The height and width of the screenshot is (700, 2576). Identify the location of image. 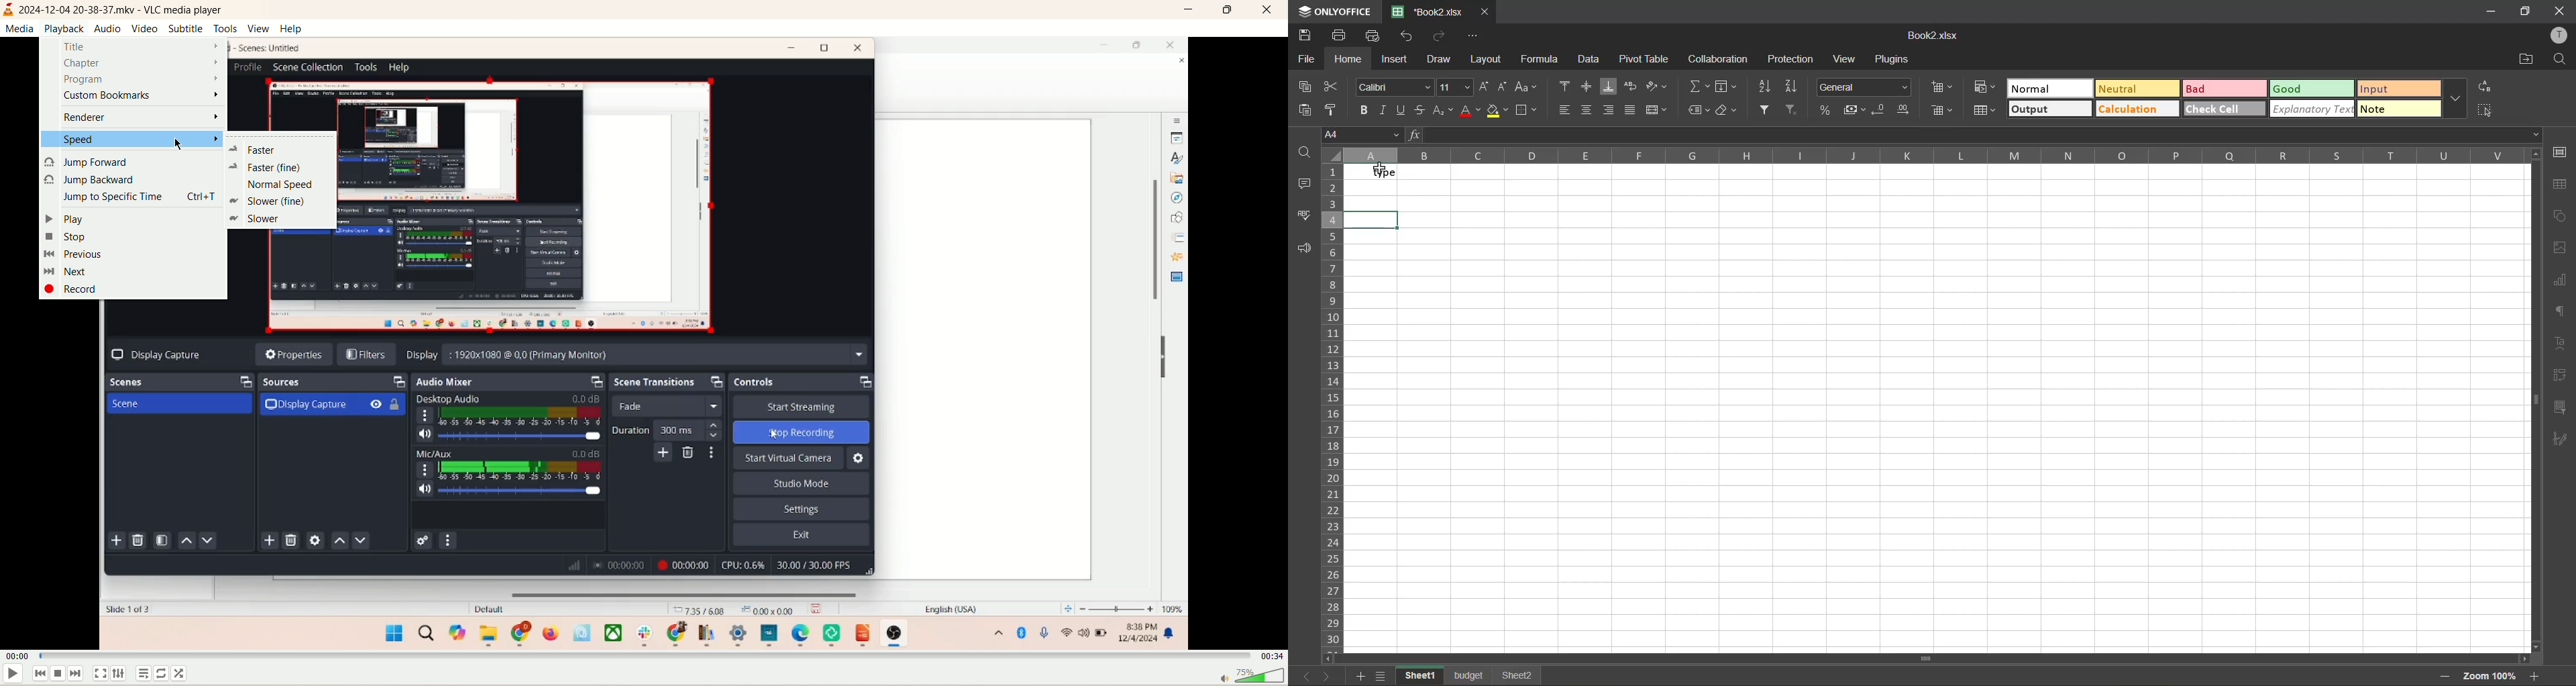
(2560, 248).